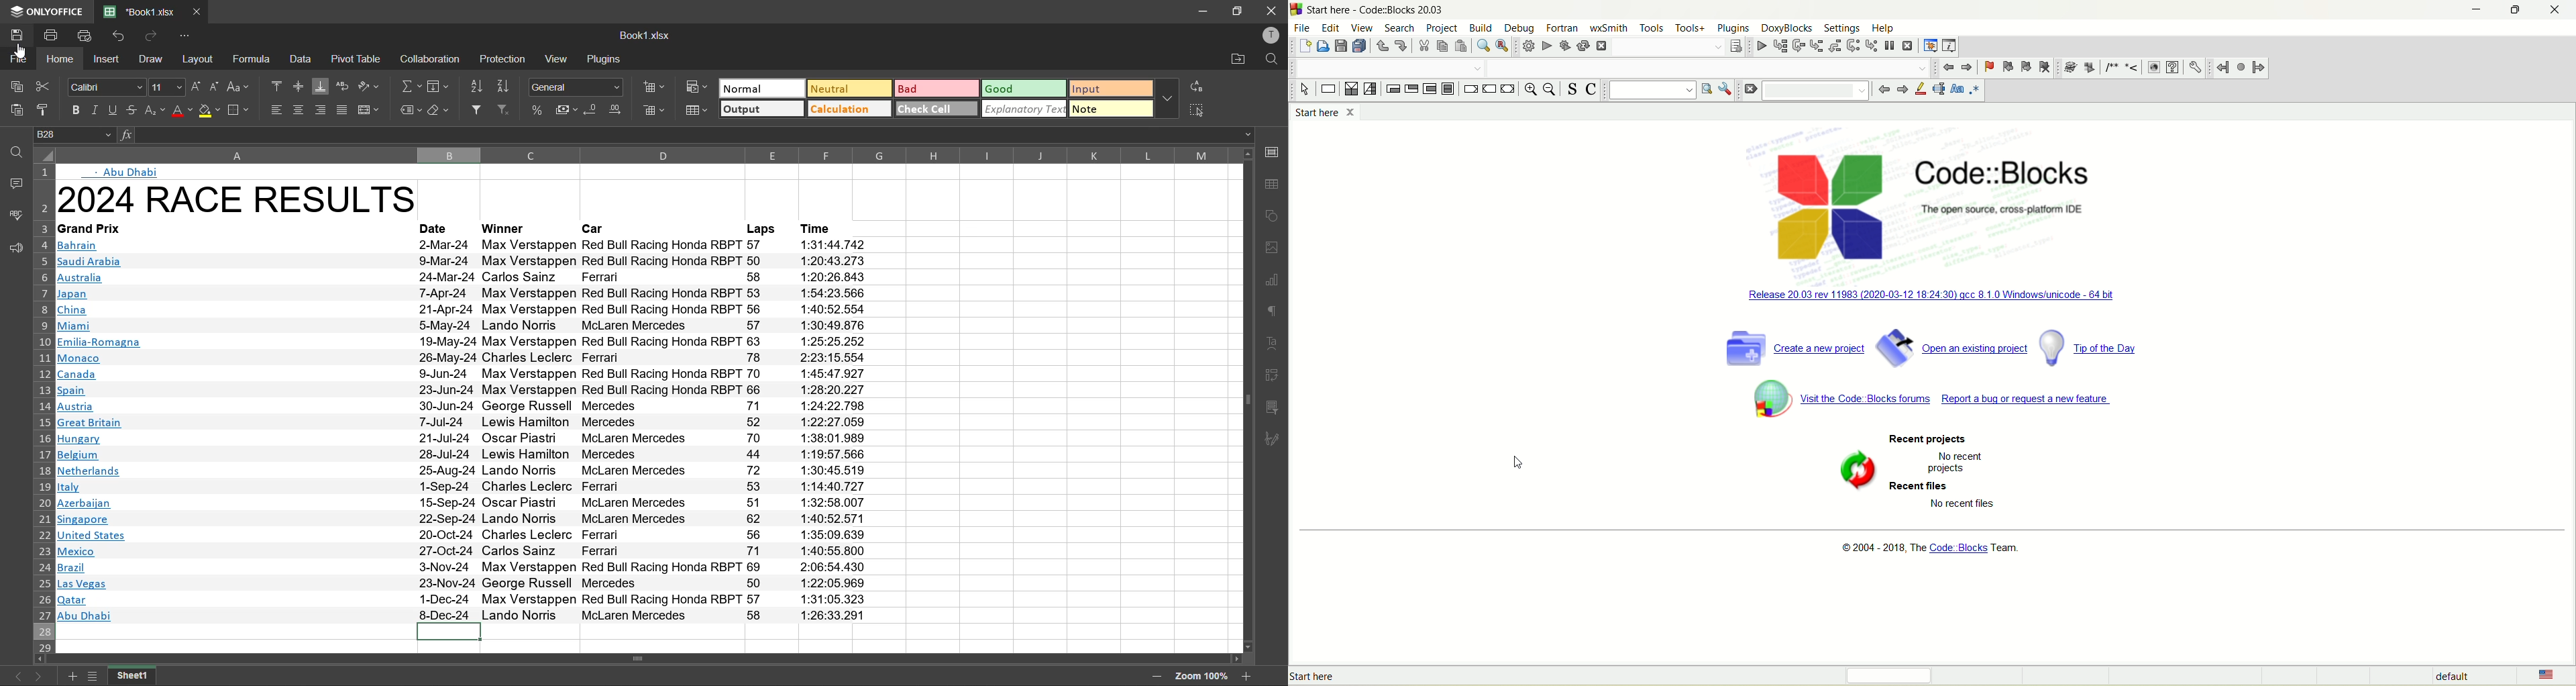 This screenshot has width=2576, height=700. What do you see at coordinates (1502, 45) in the screenshot?
I see `replace` at bounding box center [1502, 45].